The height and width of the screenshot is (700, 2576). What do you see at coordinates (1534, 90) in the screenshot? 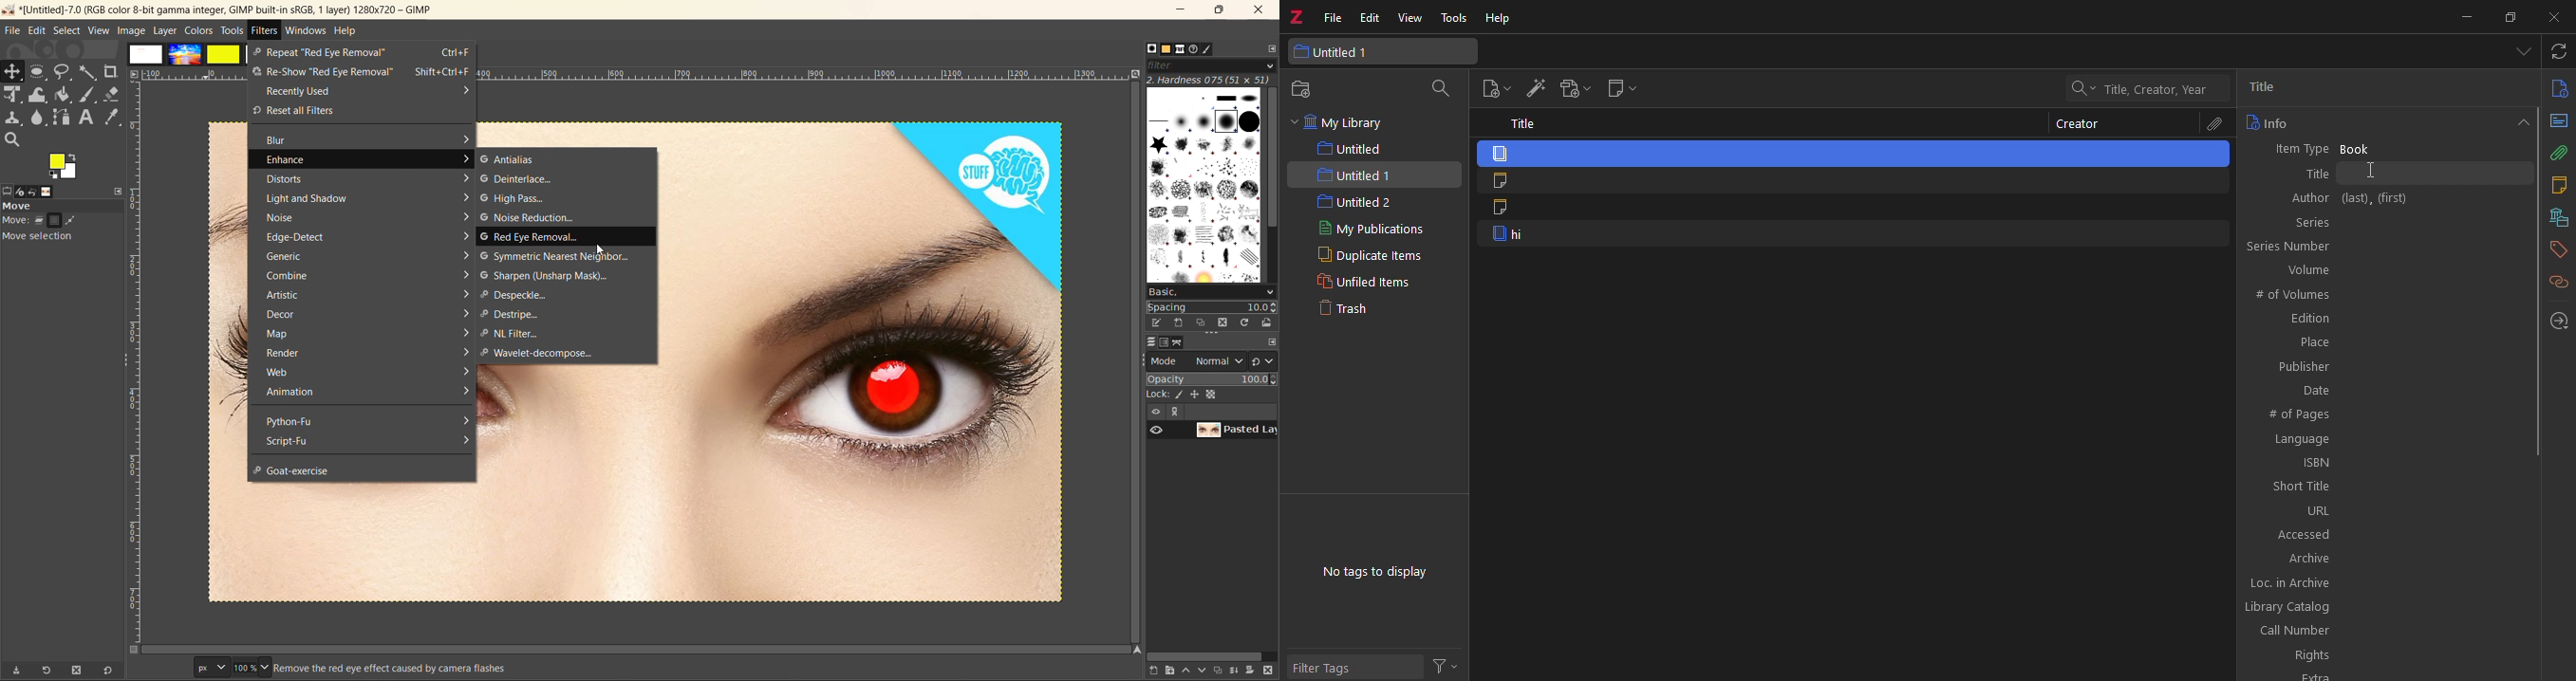
I see `add item` at bounding box center [1534, 90].